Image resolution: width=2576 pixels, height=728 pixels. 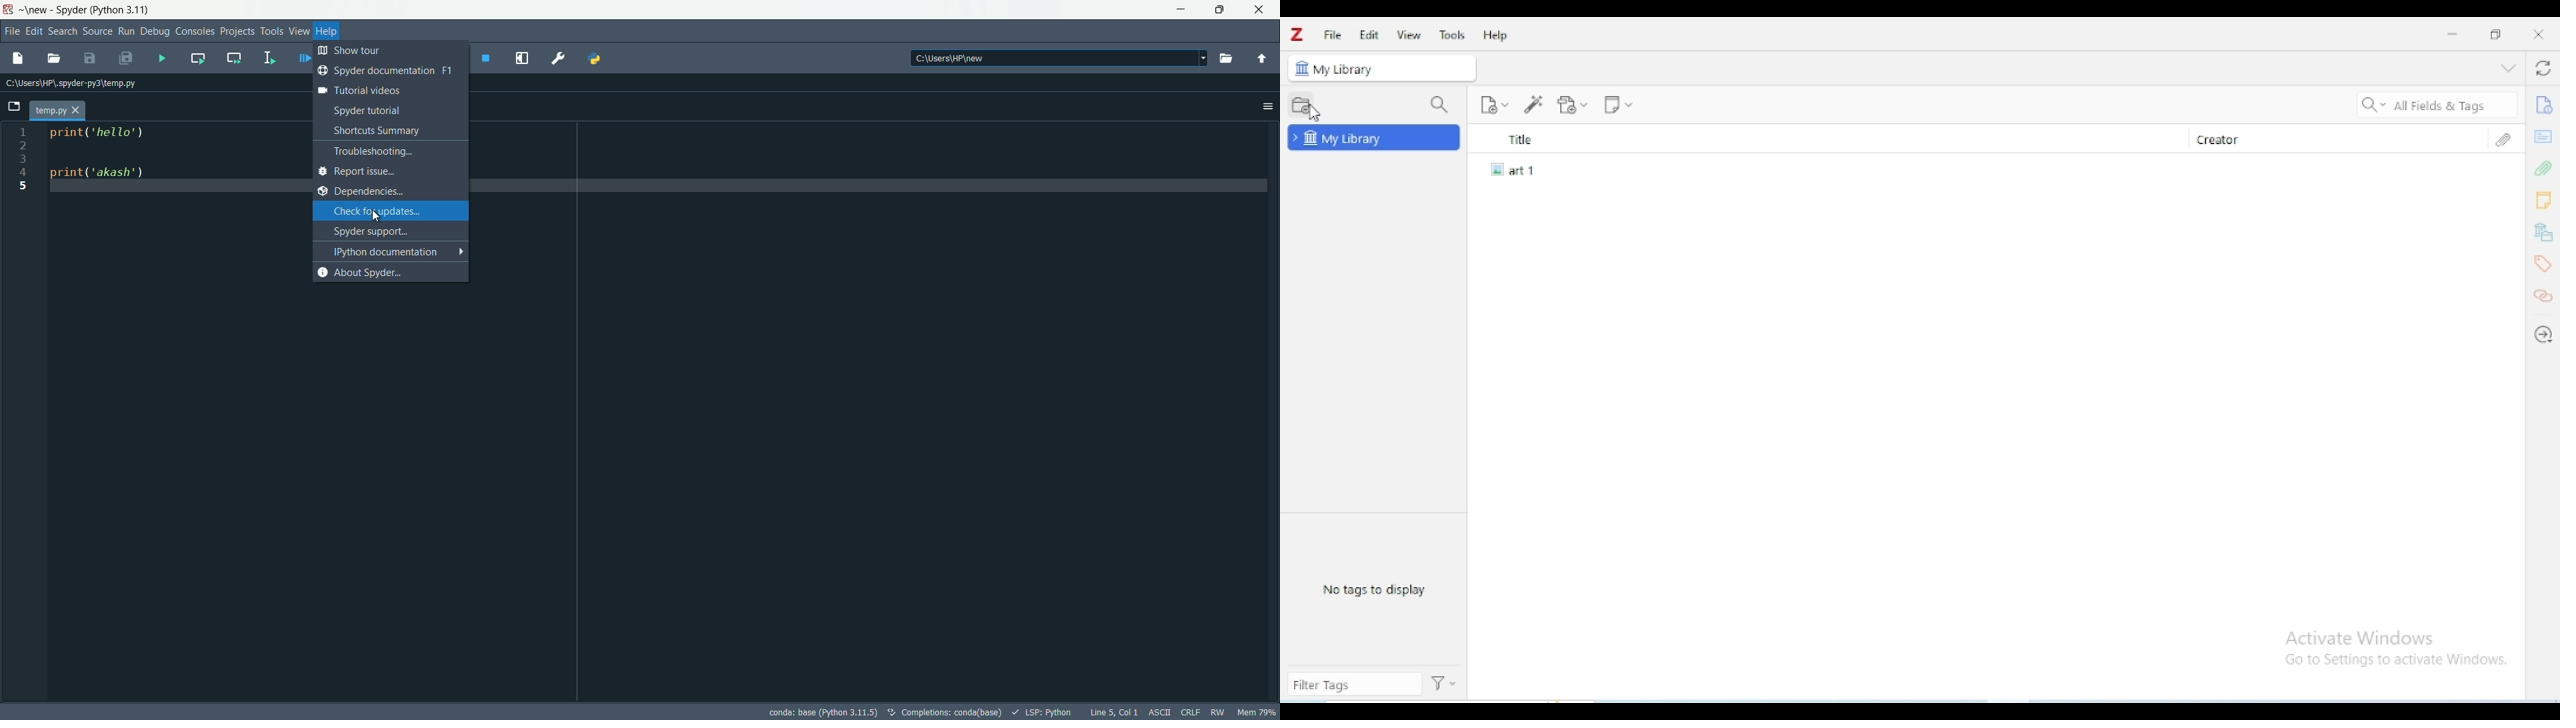 I want to click on projects menu, so click(x=239, y=30).